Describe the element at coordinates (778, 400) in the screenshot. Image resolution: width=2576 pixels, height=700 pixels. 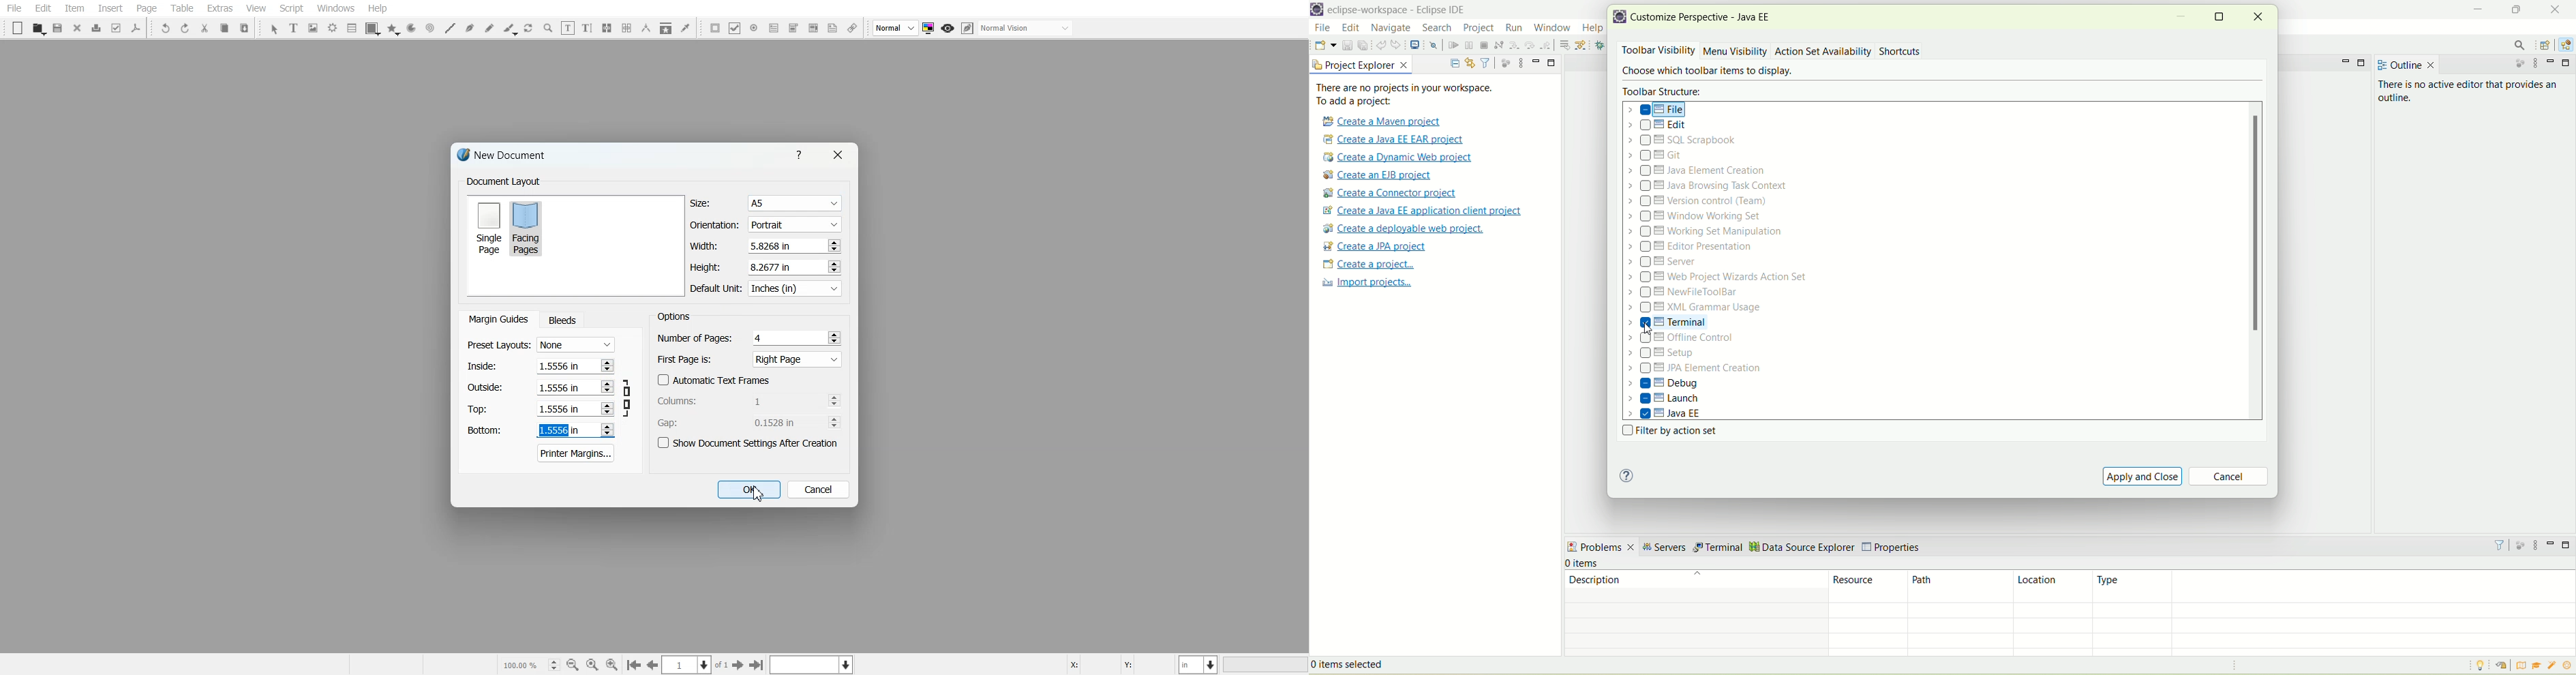
I see `1` at that location.